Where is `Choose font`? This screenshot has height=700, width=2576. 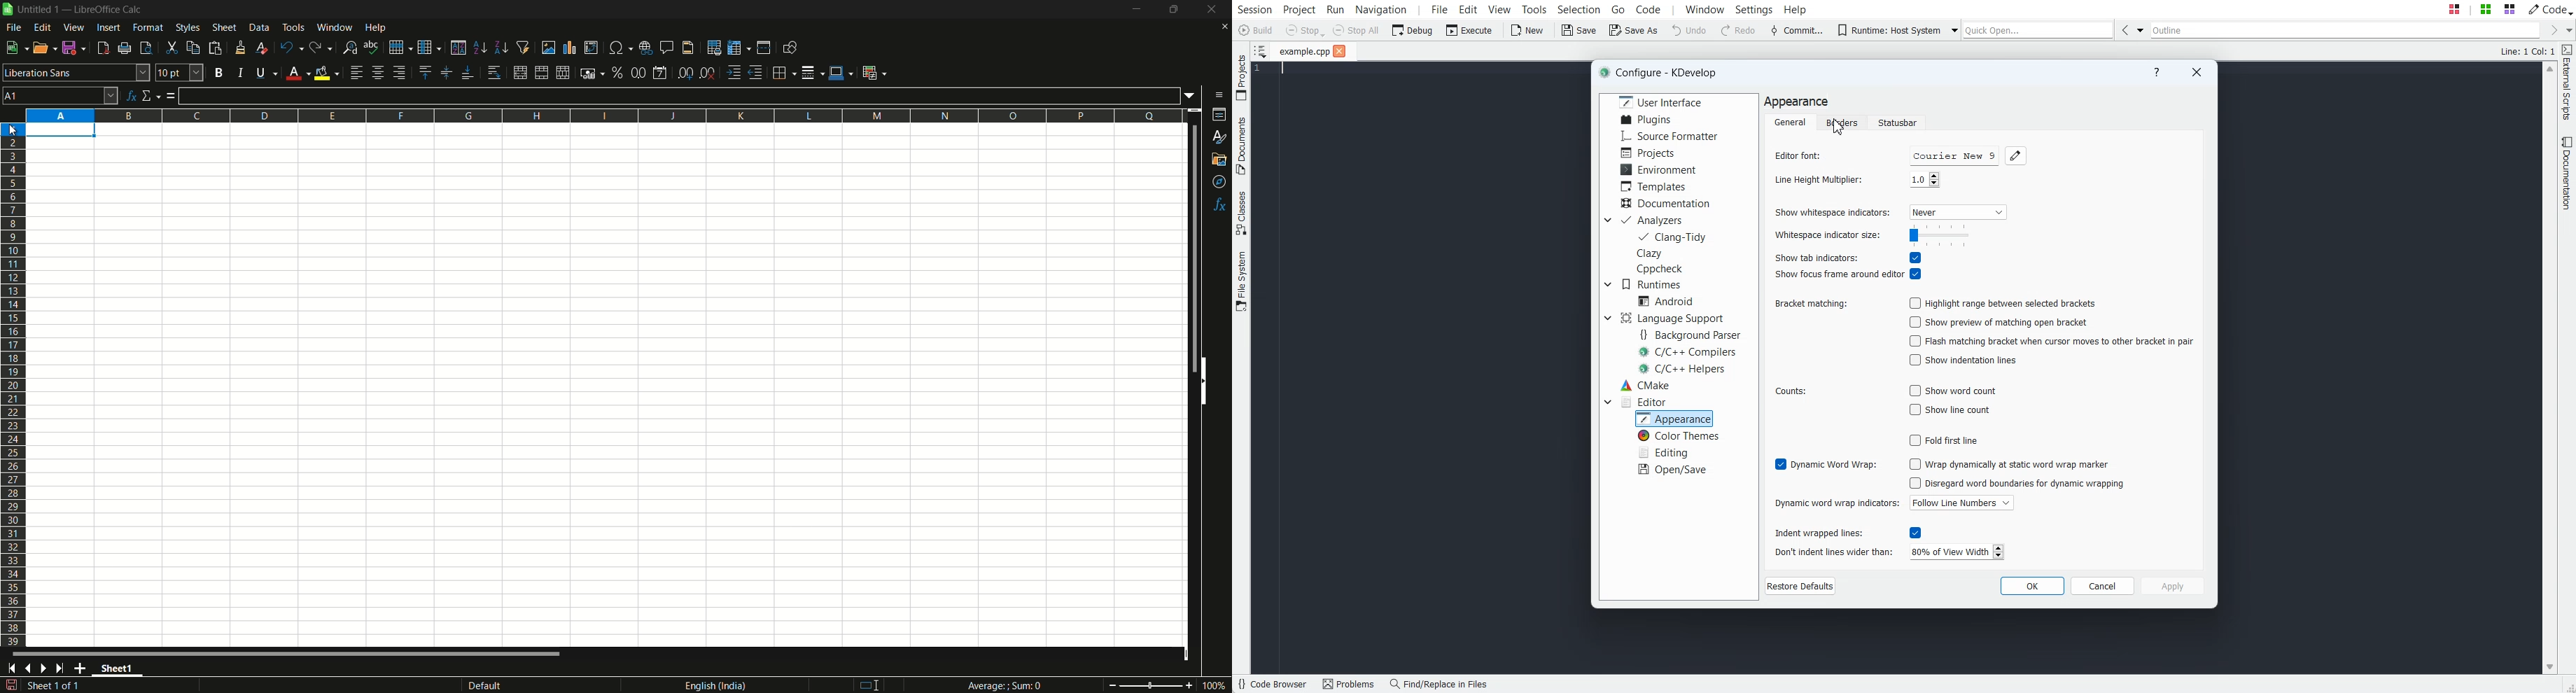
Choose font is located at coordinates (2017, 155).